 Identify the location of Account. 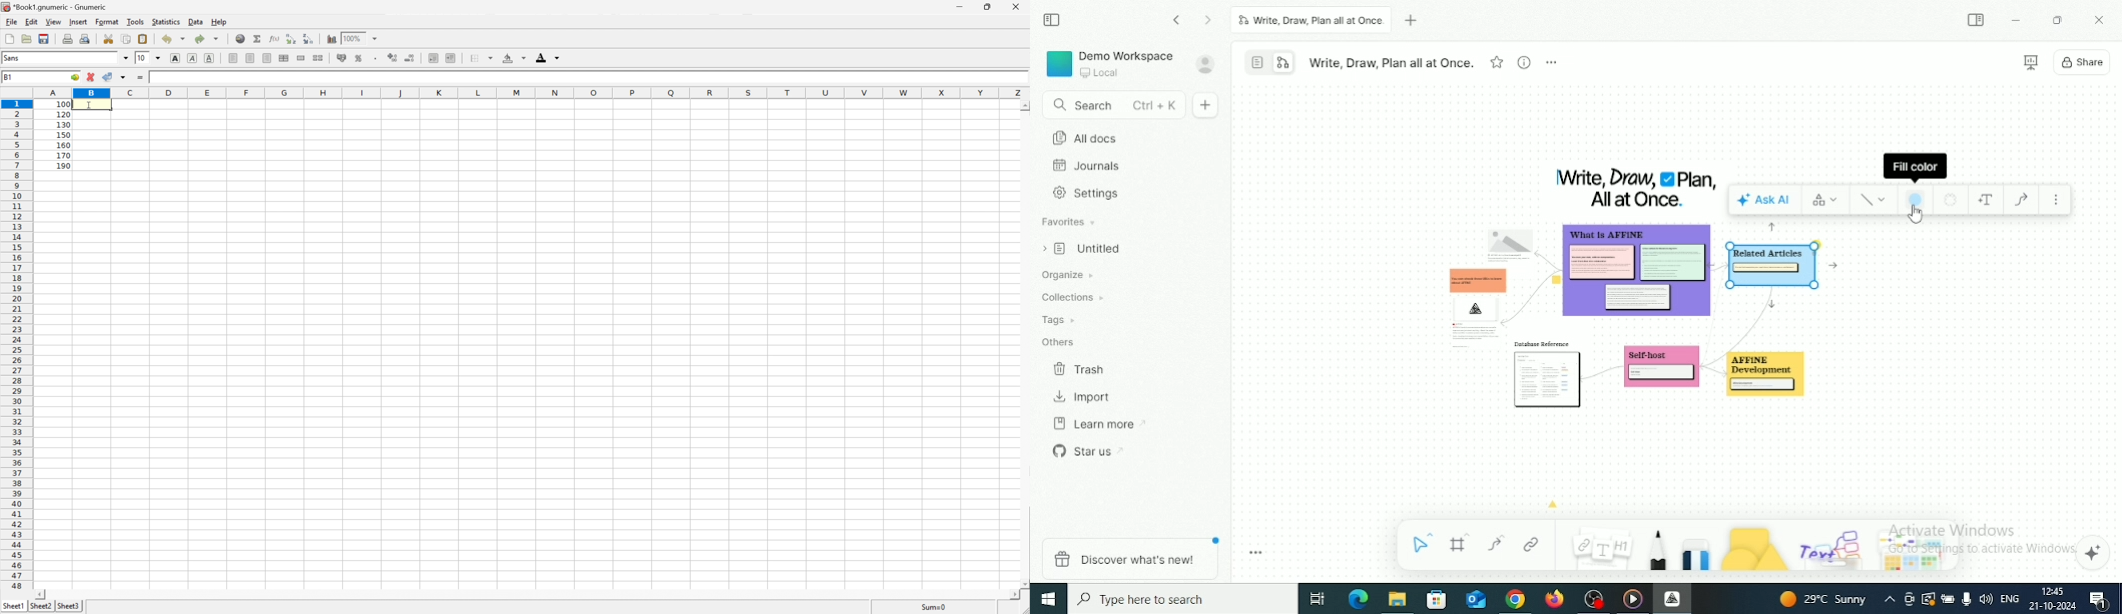
(1206, 64).